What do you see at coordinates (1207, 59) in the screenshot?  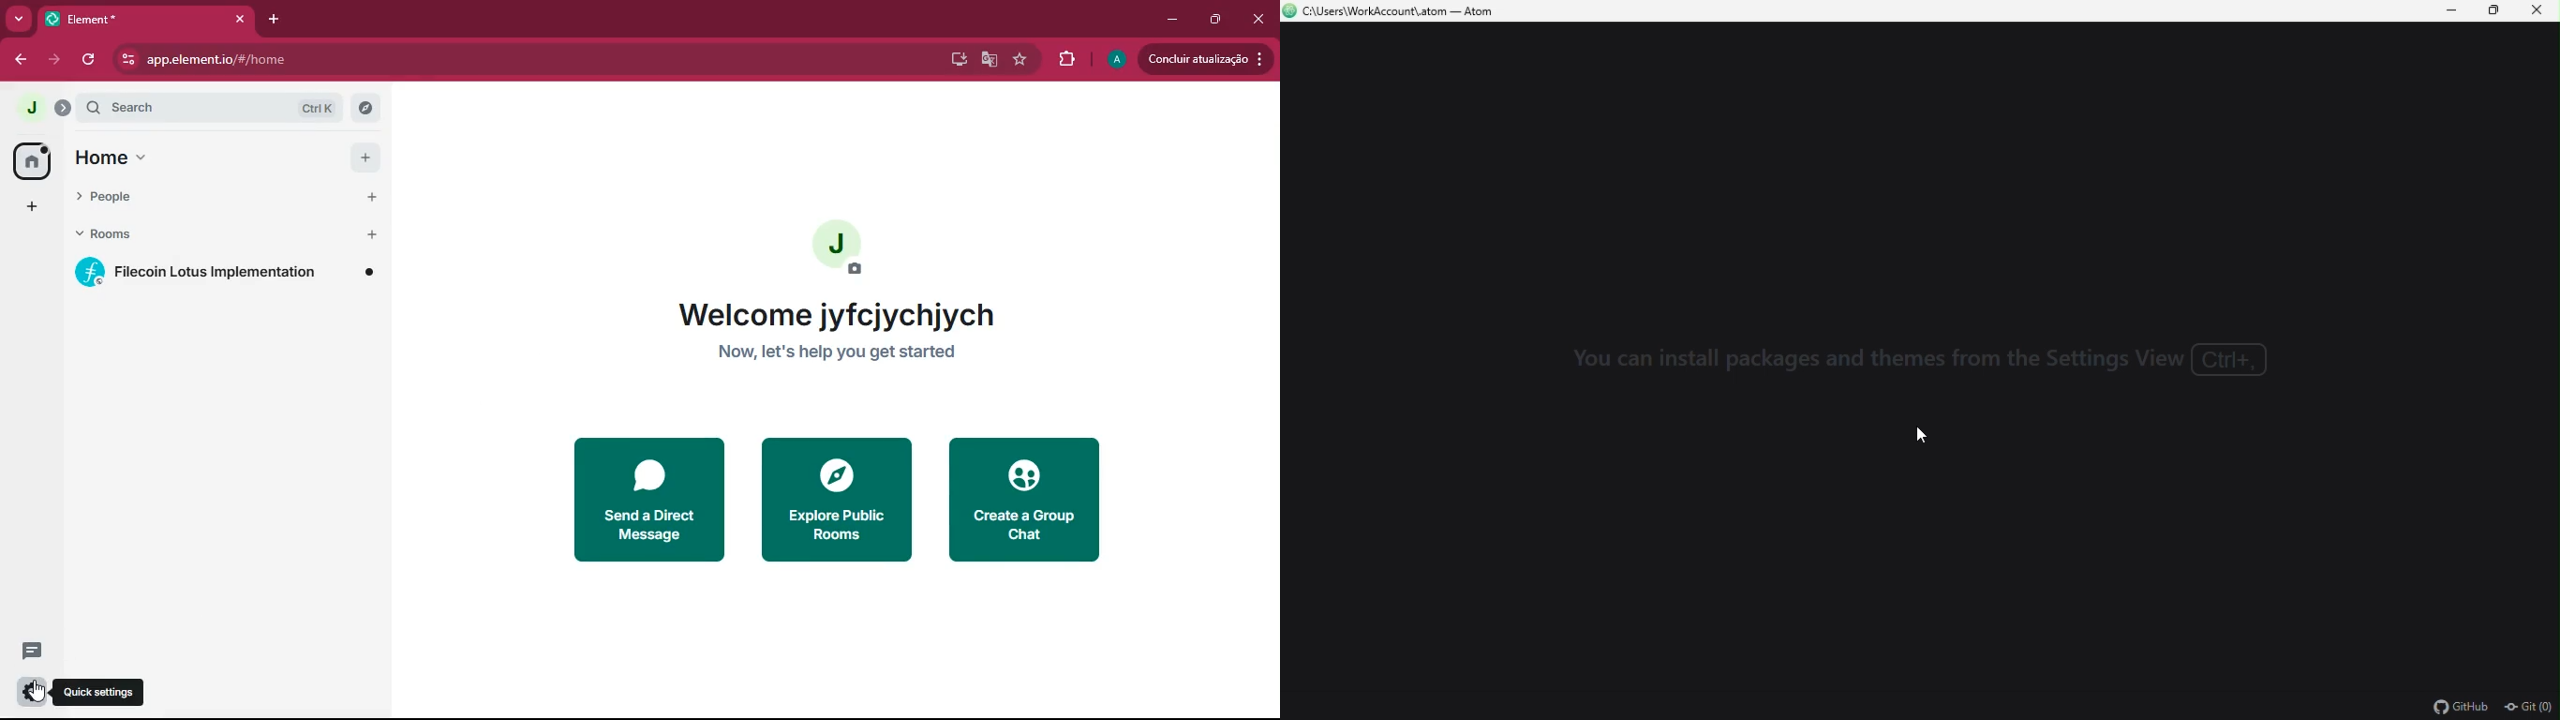 I see `update` at bounding box center [1207, 59].